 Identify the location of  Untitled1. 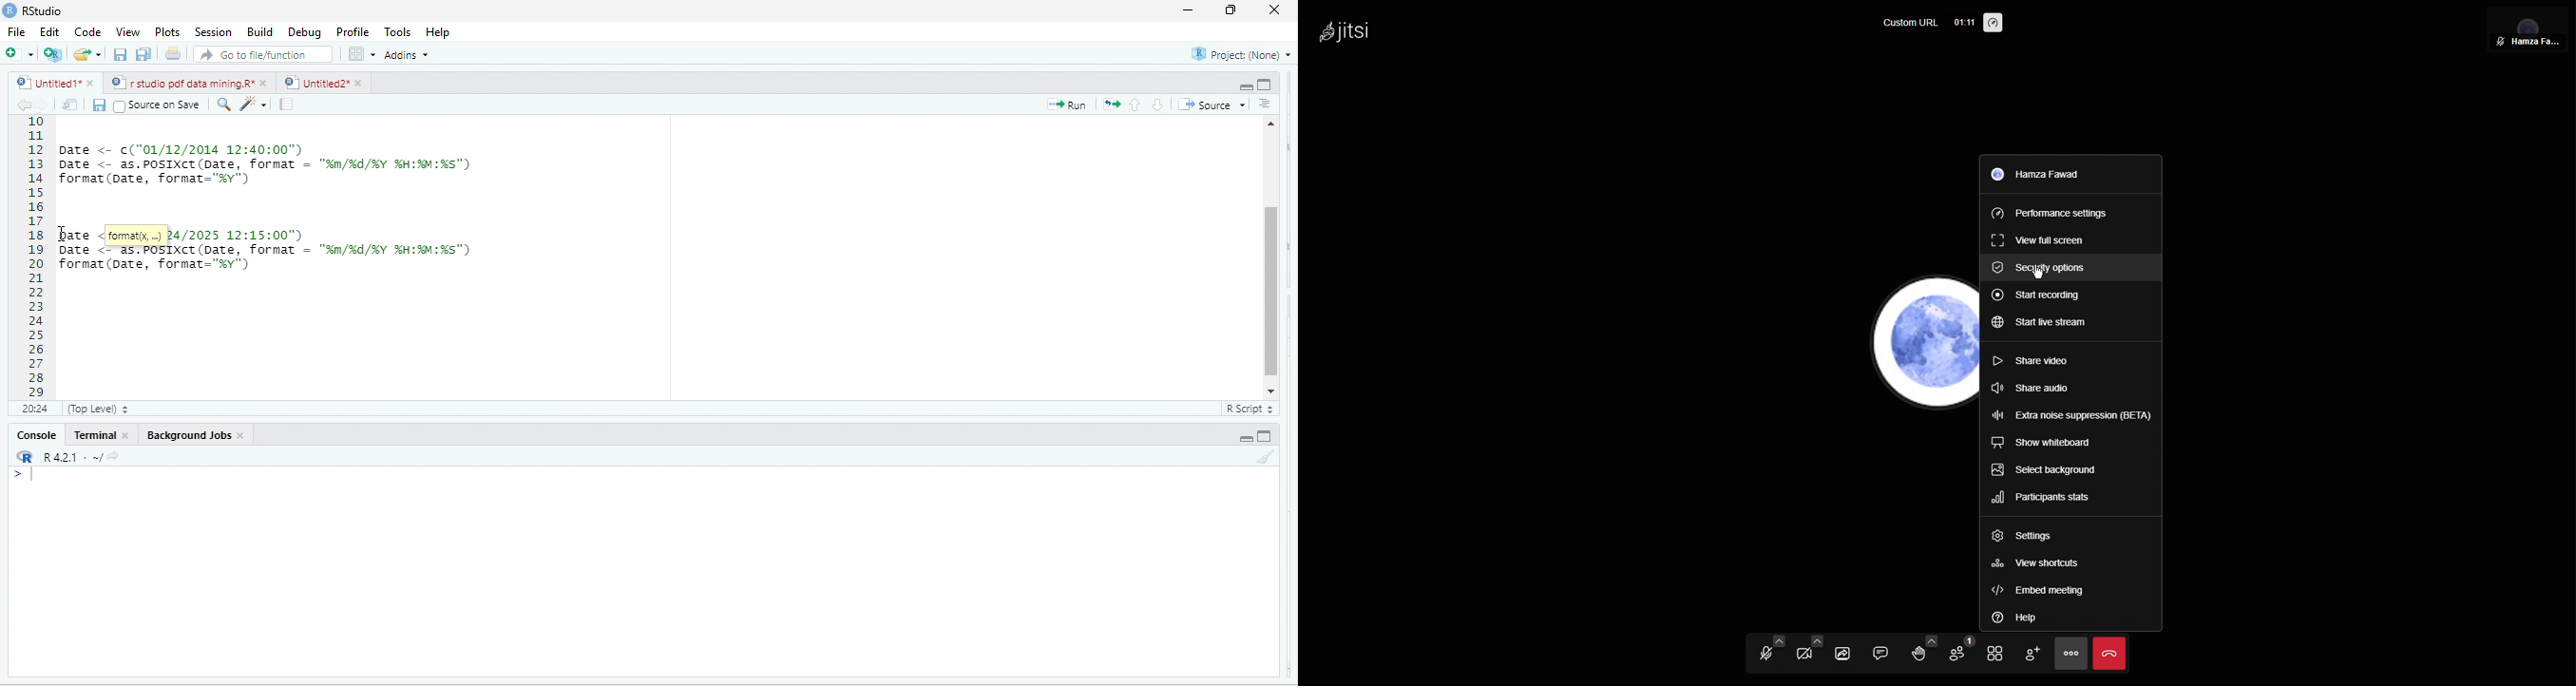
(44, 83).